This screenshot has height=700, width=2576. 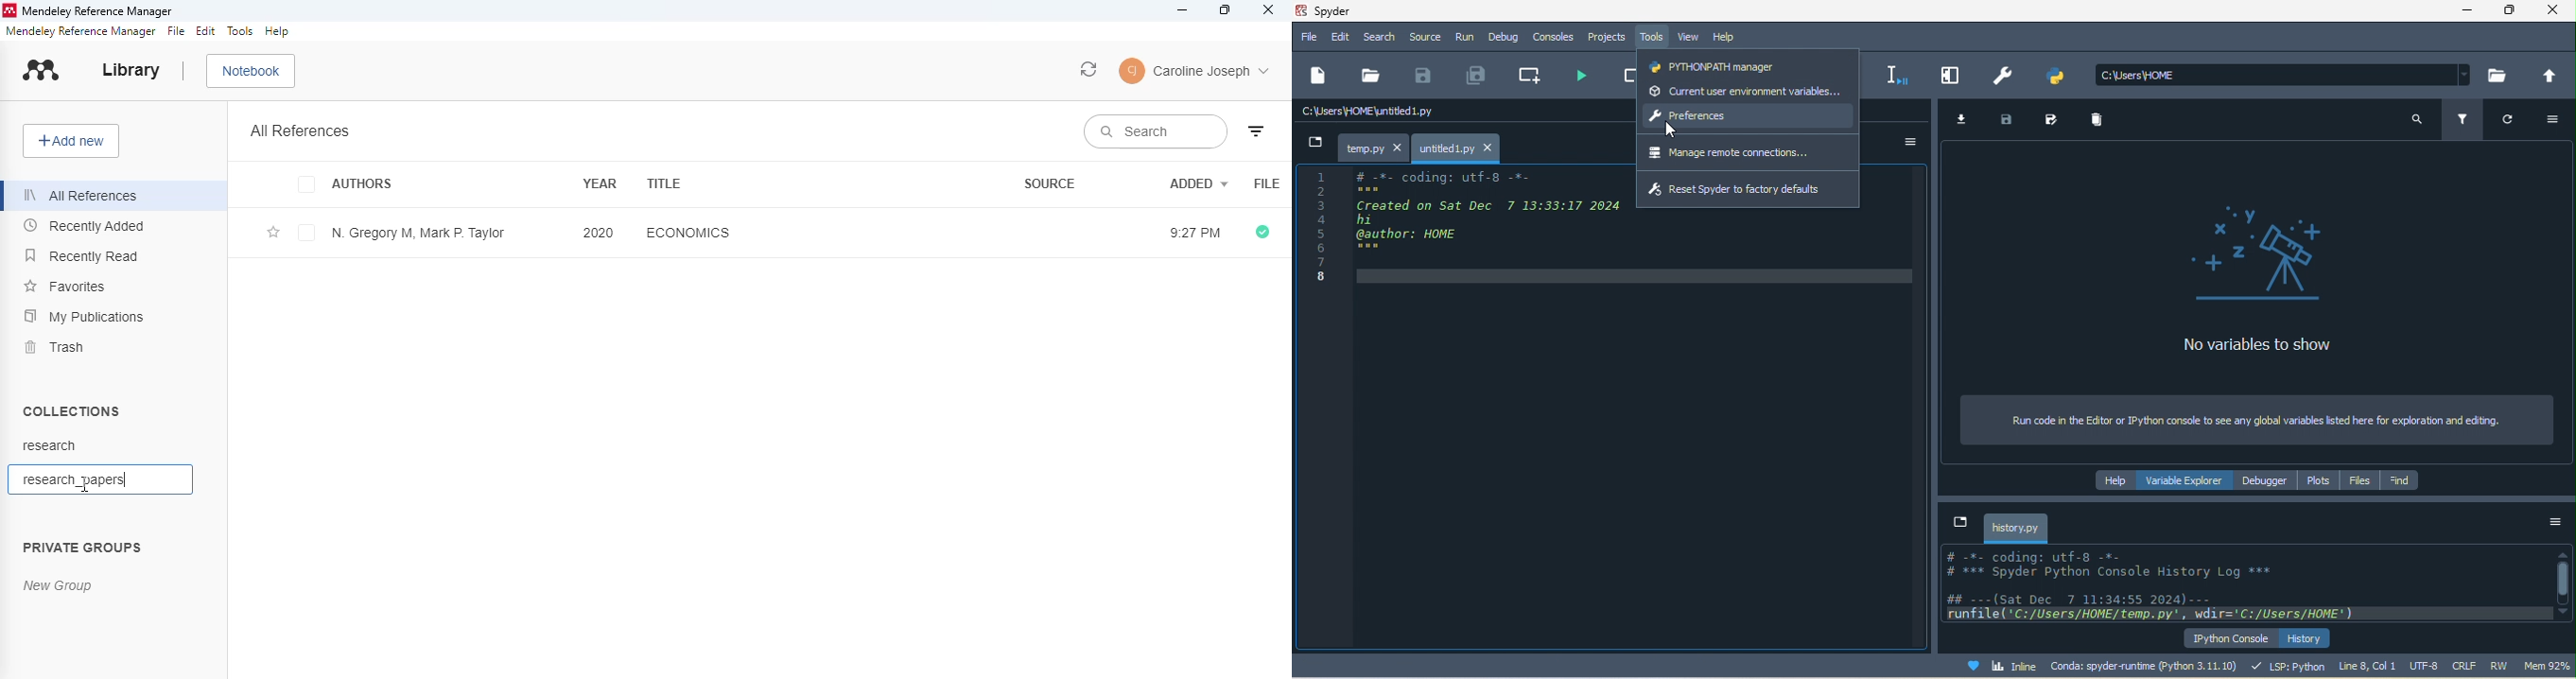 What do you see at coordinates (2355, 481) in the screenshot?
I see `files` at bounding box center [2355, 481].